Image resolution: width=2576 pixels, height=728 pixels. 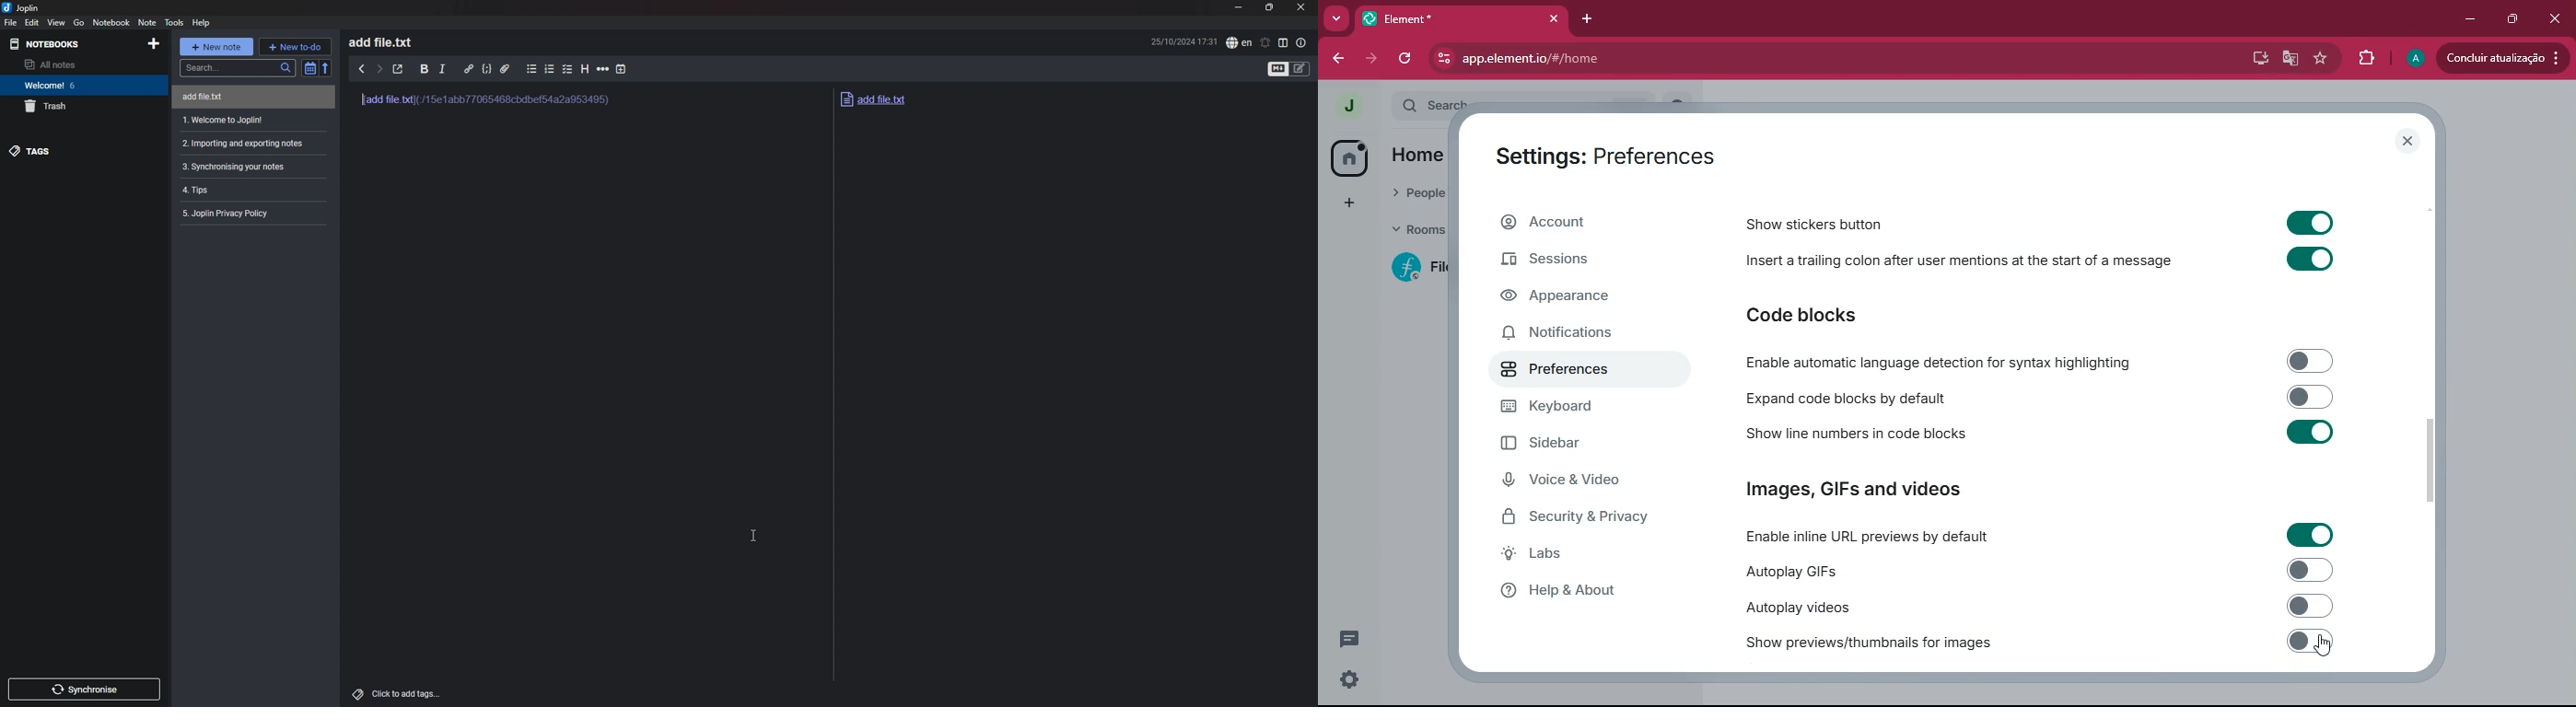 What do you see at coordinates (1352, 203) in the screenshot?
I see `add` at bounding box center [1352, 203].